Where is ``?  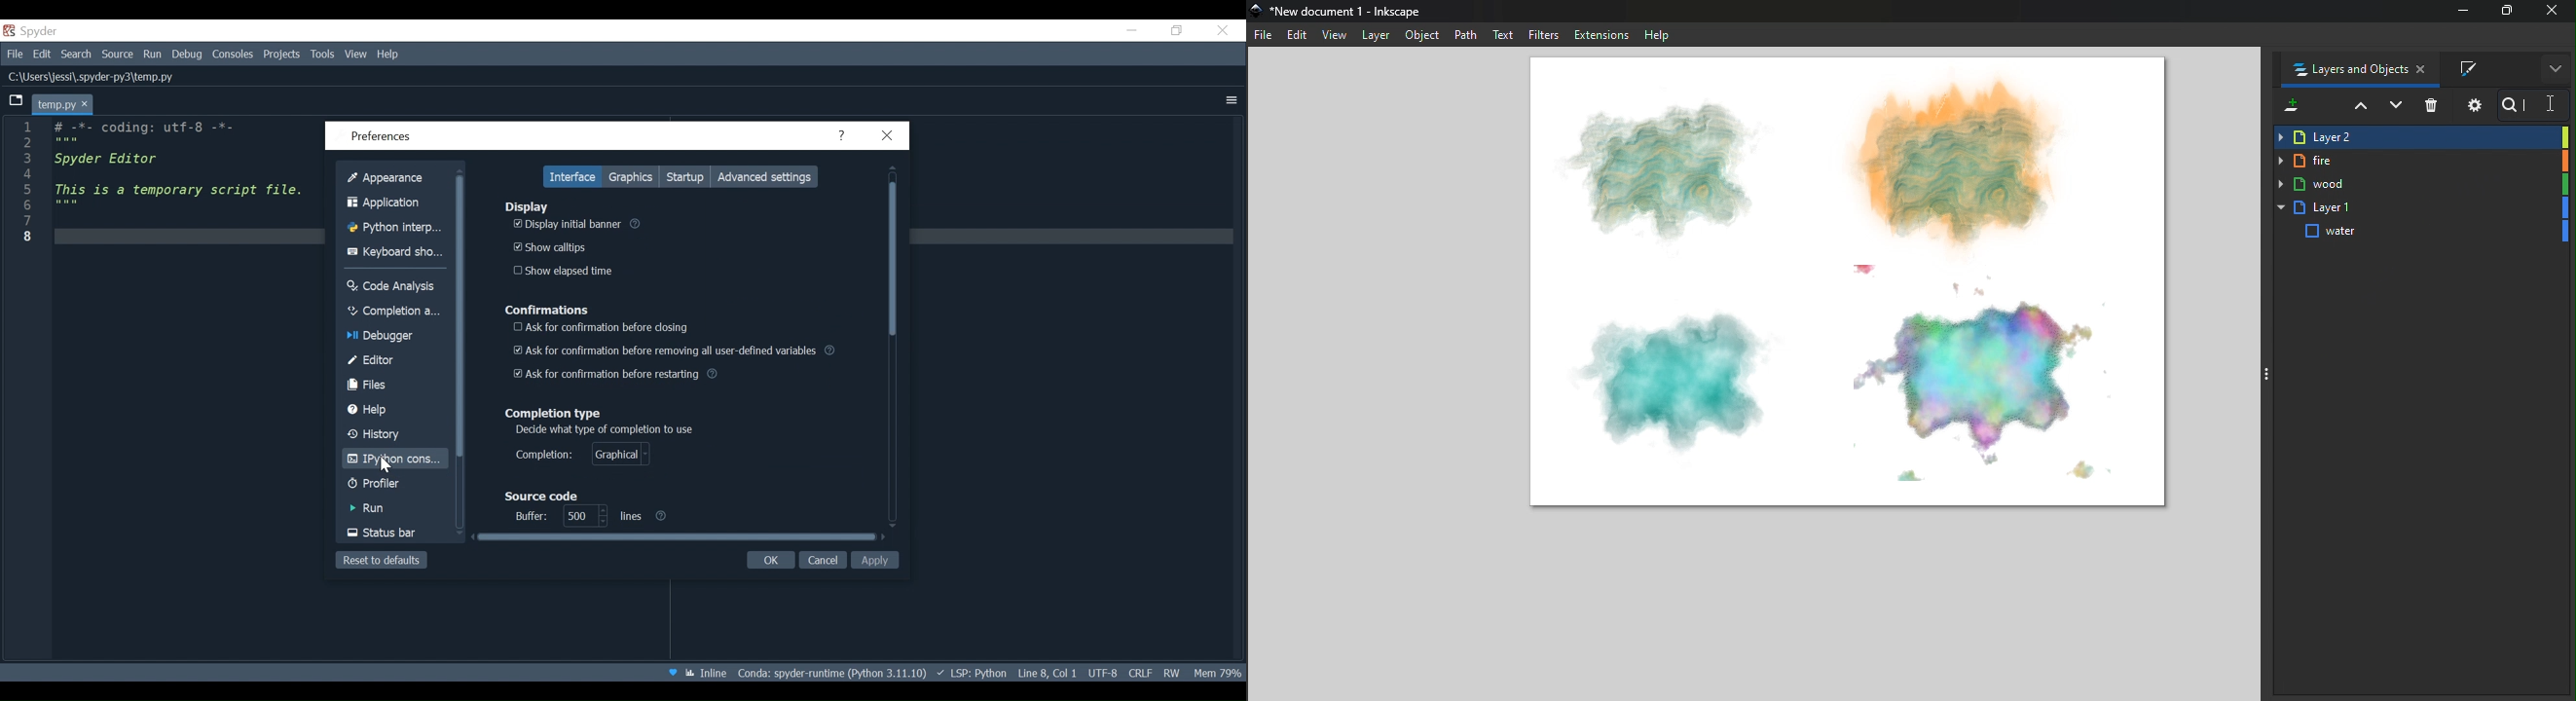
 is located at coordinates (1229, 99).